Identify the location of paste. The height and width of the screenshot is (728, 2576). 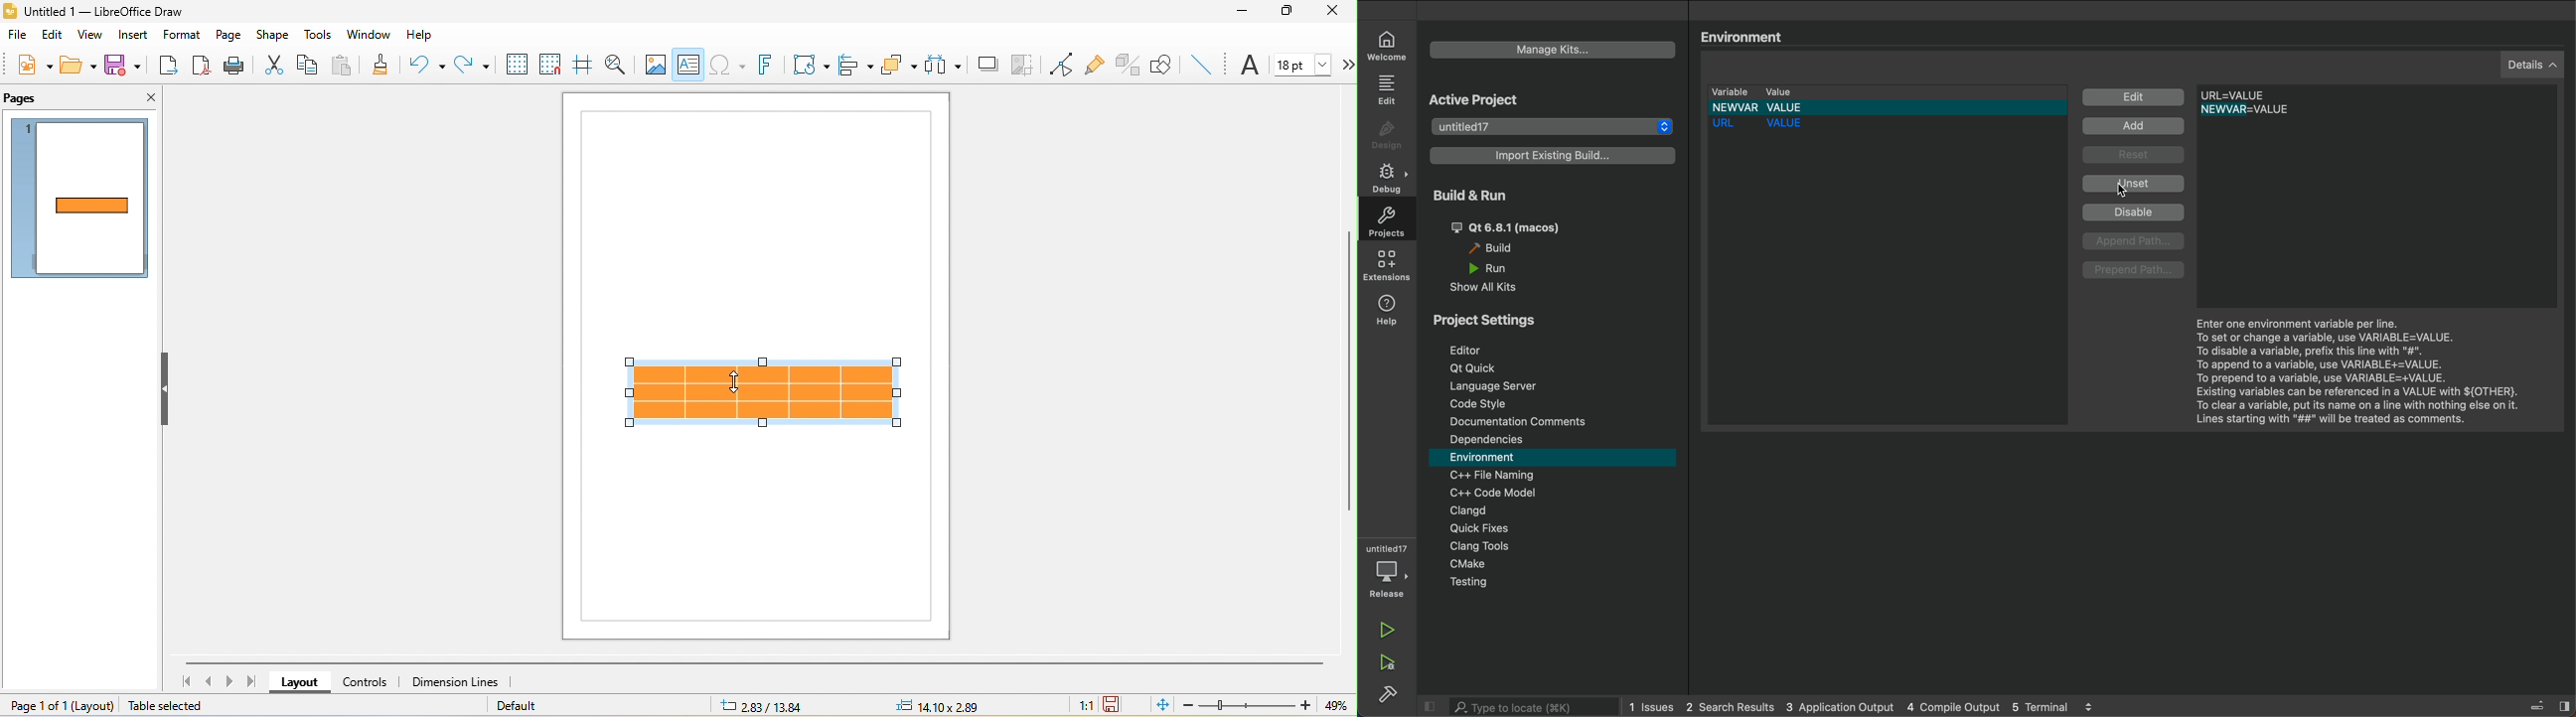
(346, 65).